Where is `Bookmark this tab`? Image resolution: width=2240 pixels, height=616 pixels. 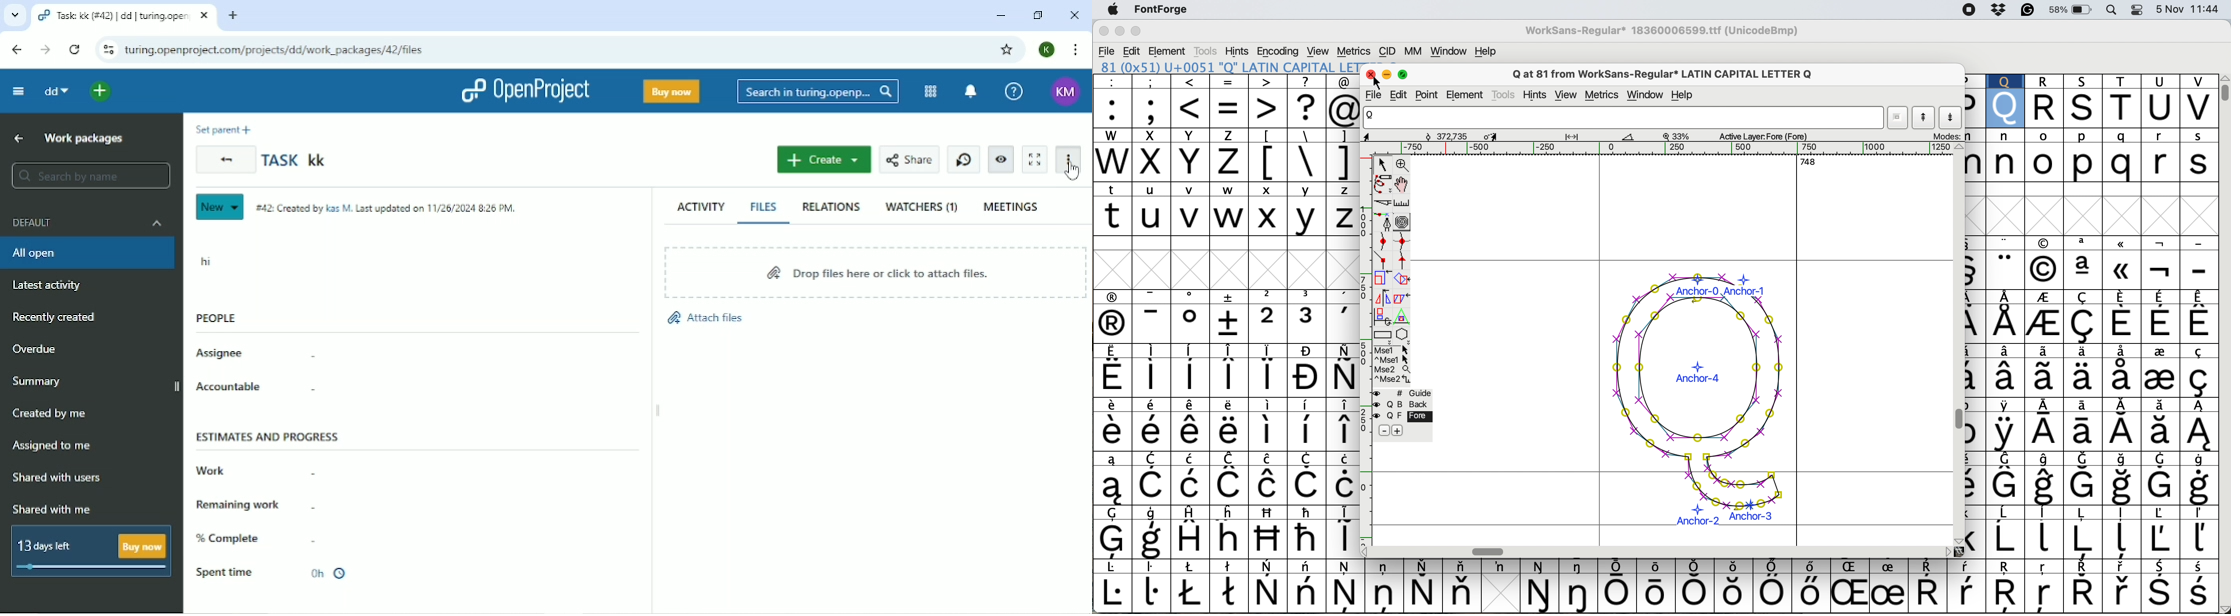
Bookmark this tab is located at coordinates (1007, 50).